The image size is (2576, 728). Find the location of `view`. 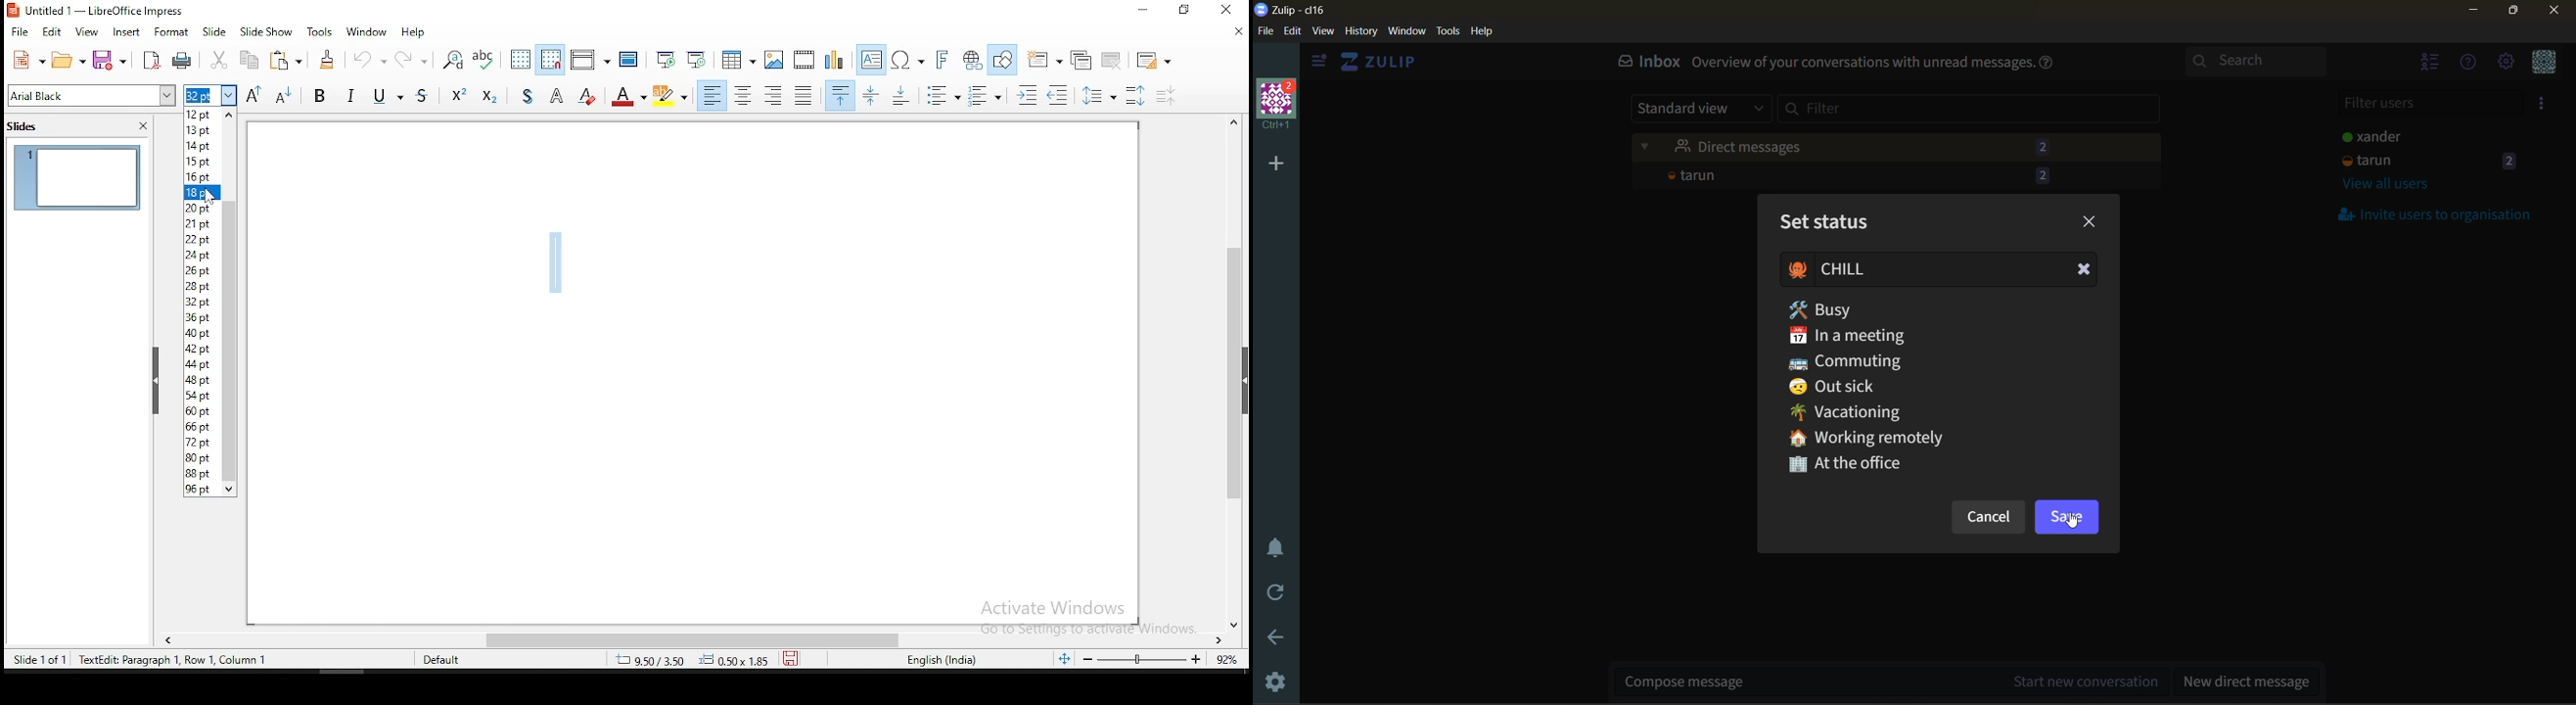

view is located at coordinates (1327, 32).